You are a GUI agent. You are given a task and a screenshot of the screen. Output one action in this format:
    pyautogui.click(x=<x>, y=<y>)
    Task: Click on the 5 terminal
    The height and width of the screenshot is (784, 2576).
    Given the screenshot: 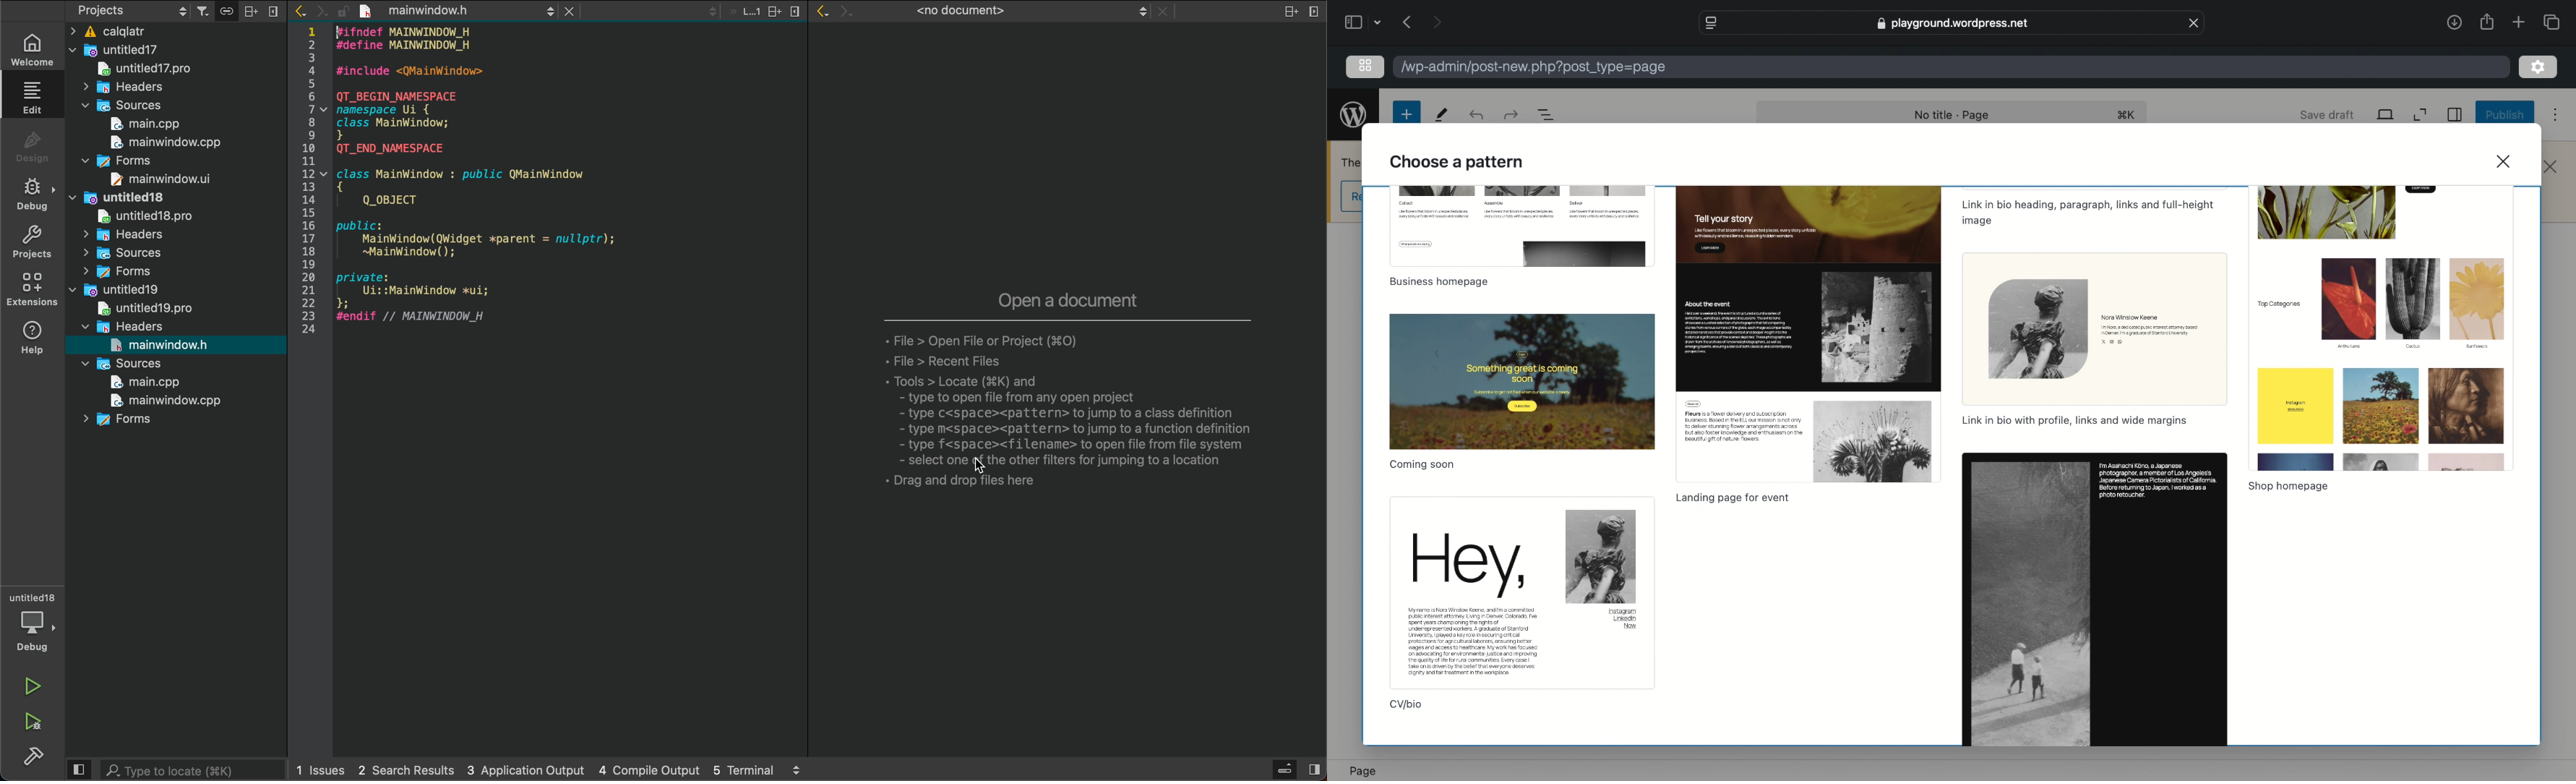 What is the action you would take?
    pyautogui.click(x=764, y=768)
    